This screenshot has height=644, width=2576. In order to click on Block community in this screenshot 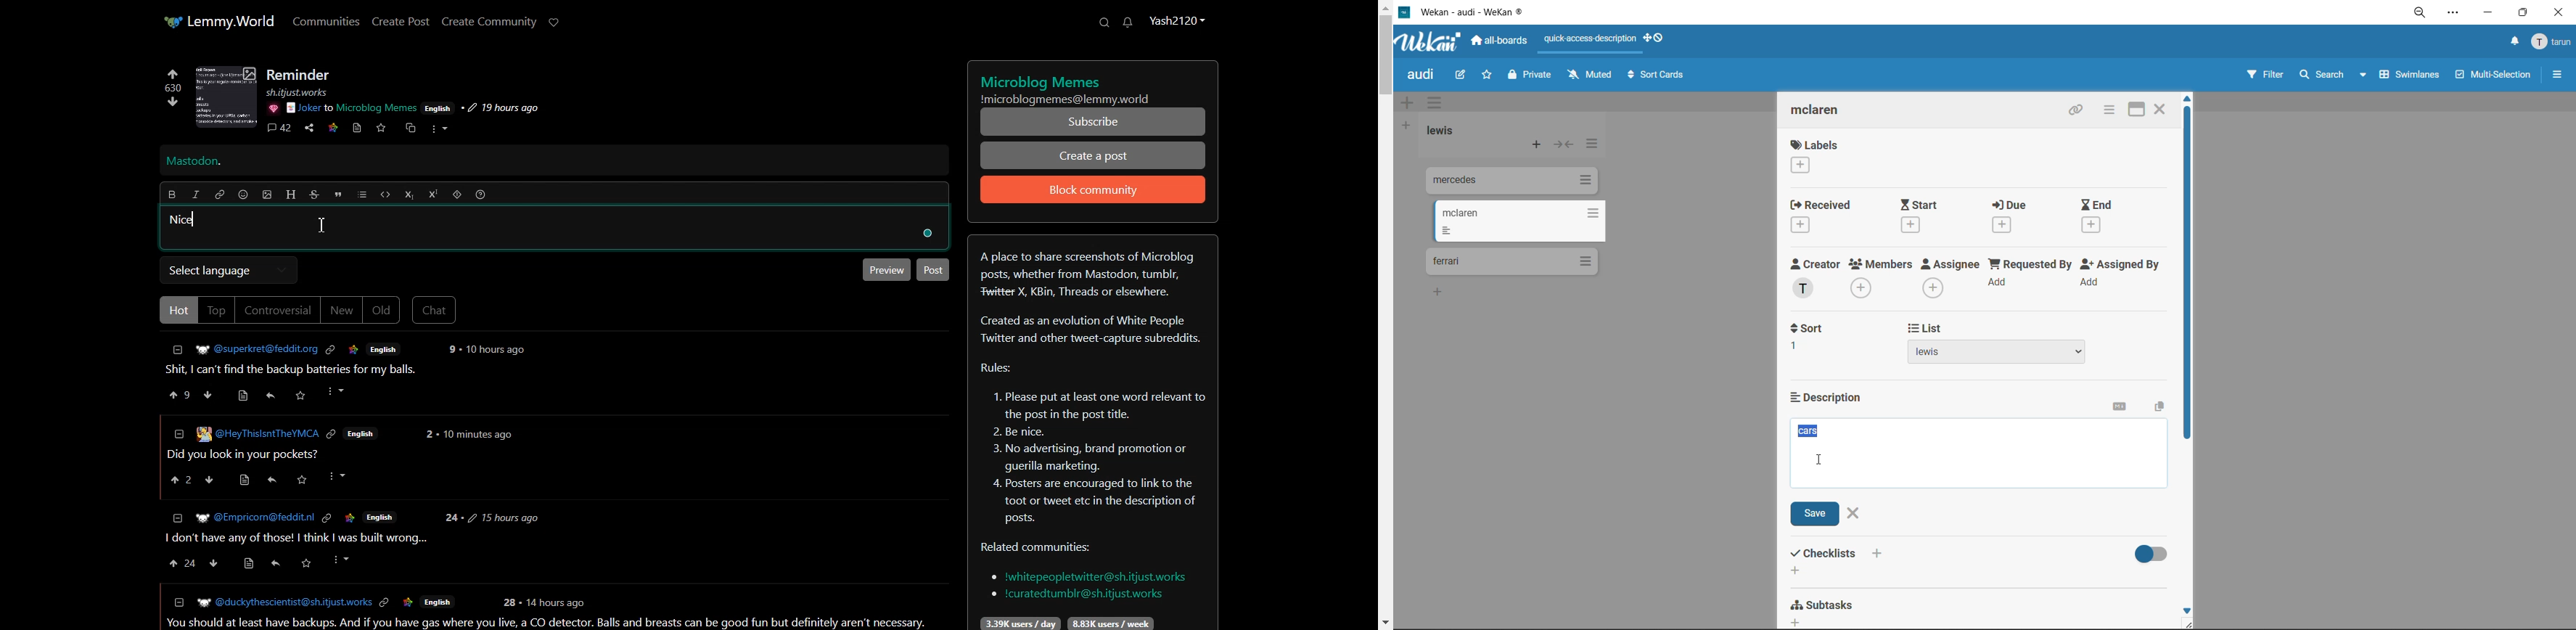, I will do `click(1094, 189)`.